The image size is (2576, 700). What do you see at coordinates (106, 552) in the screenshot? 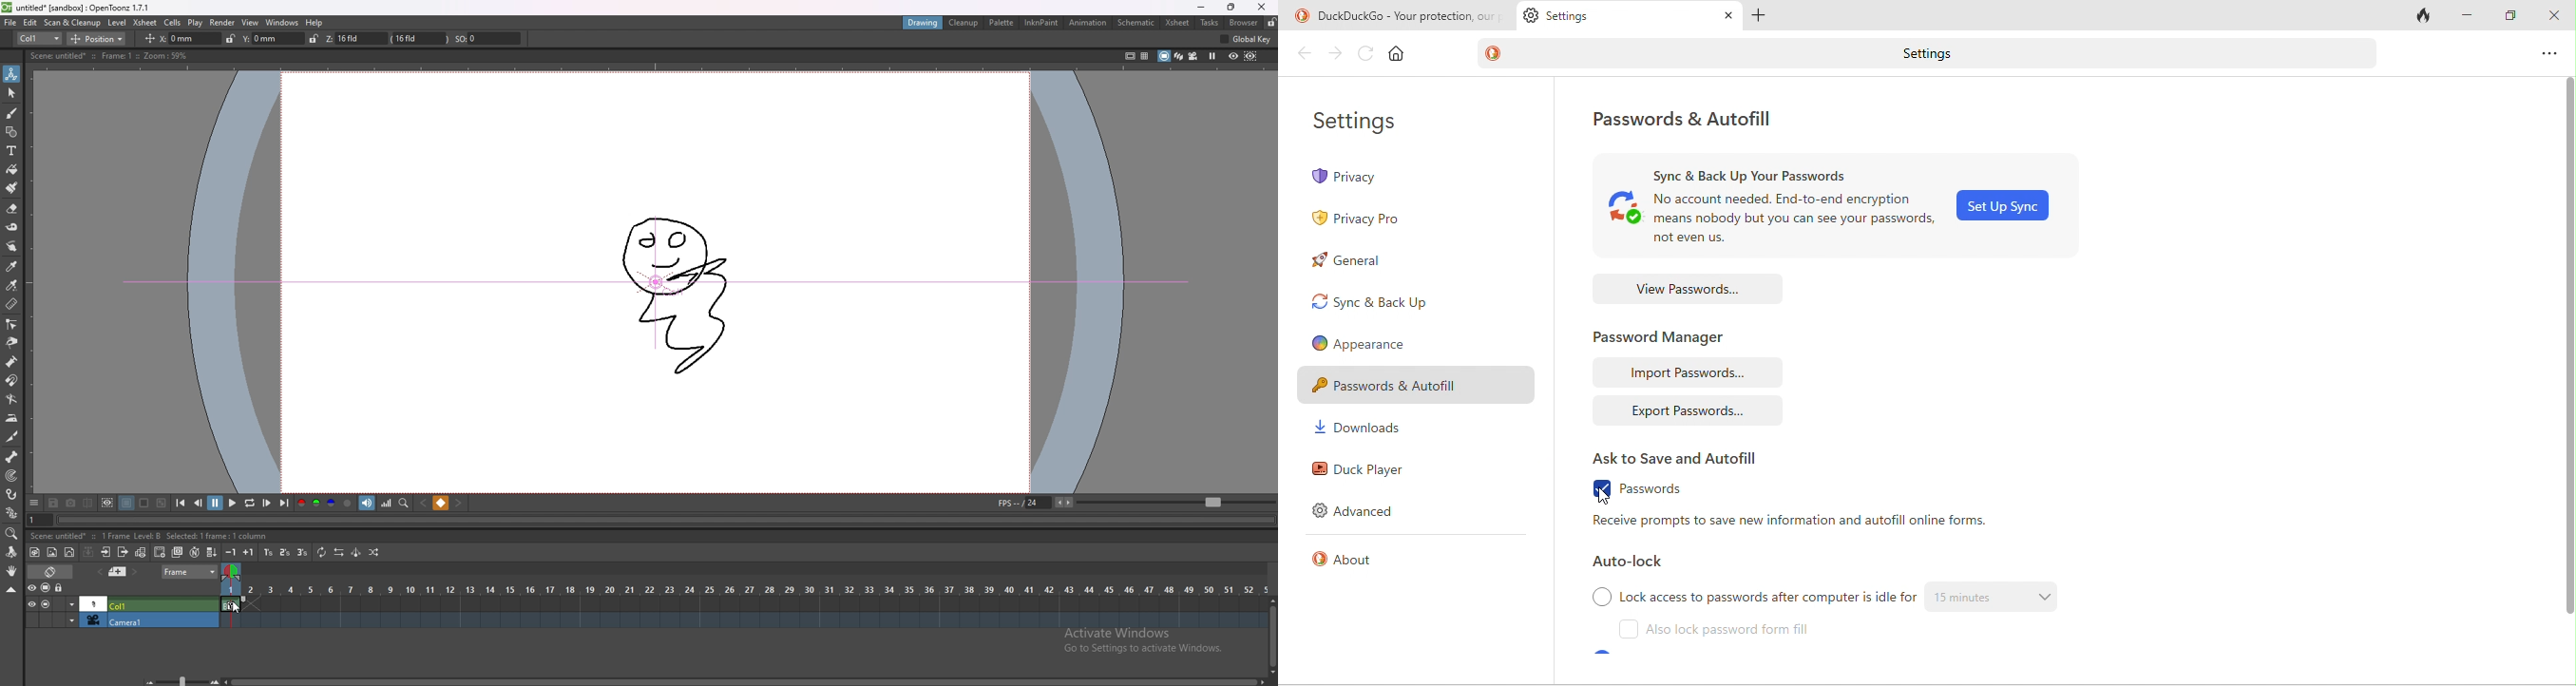
I see `open sub xsheet` at bounding box center [106, 552].